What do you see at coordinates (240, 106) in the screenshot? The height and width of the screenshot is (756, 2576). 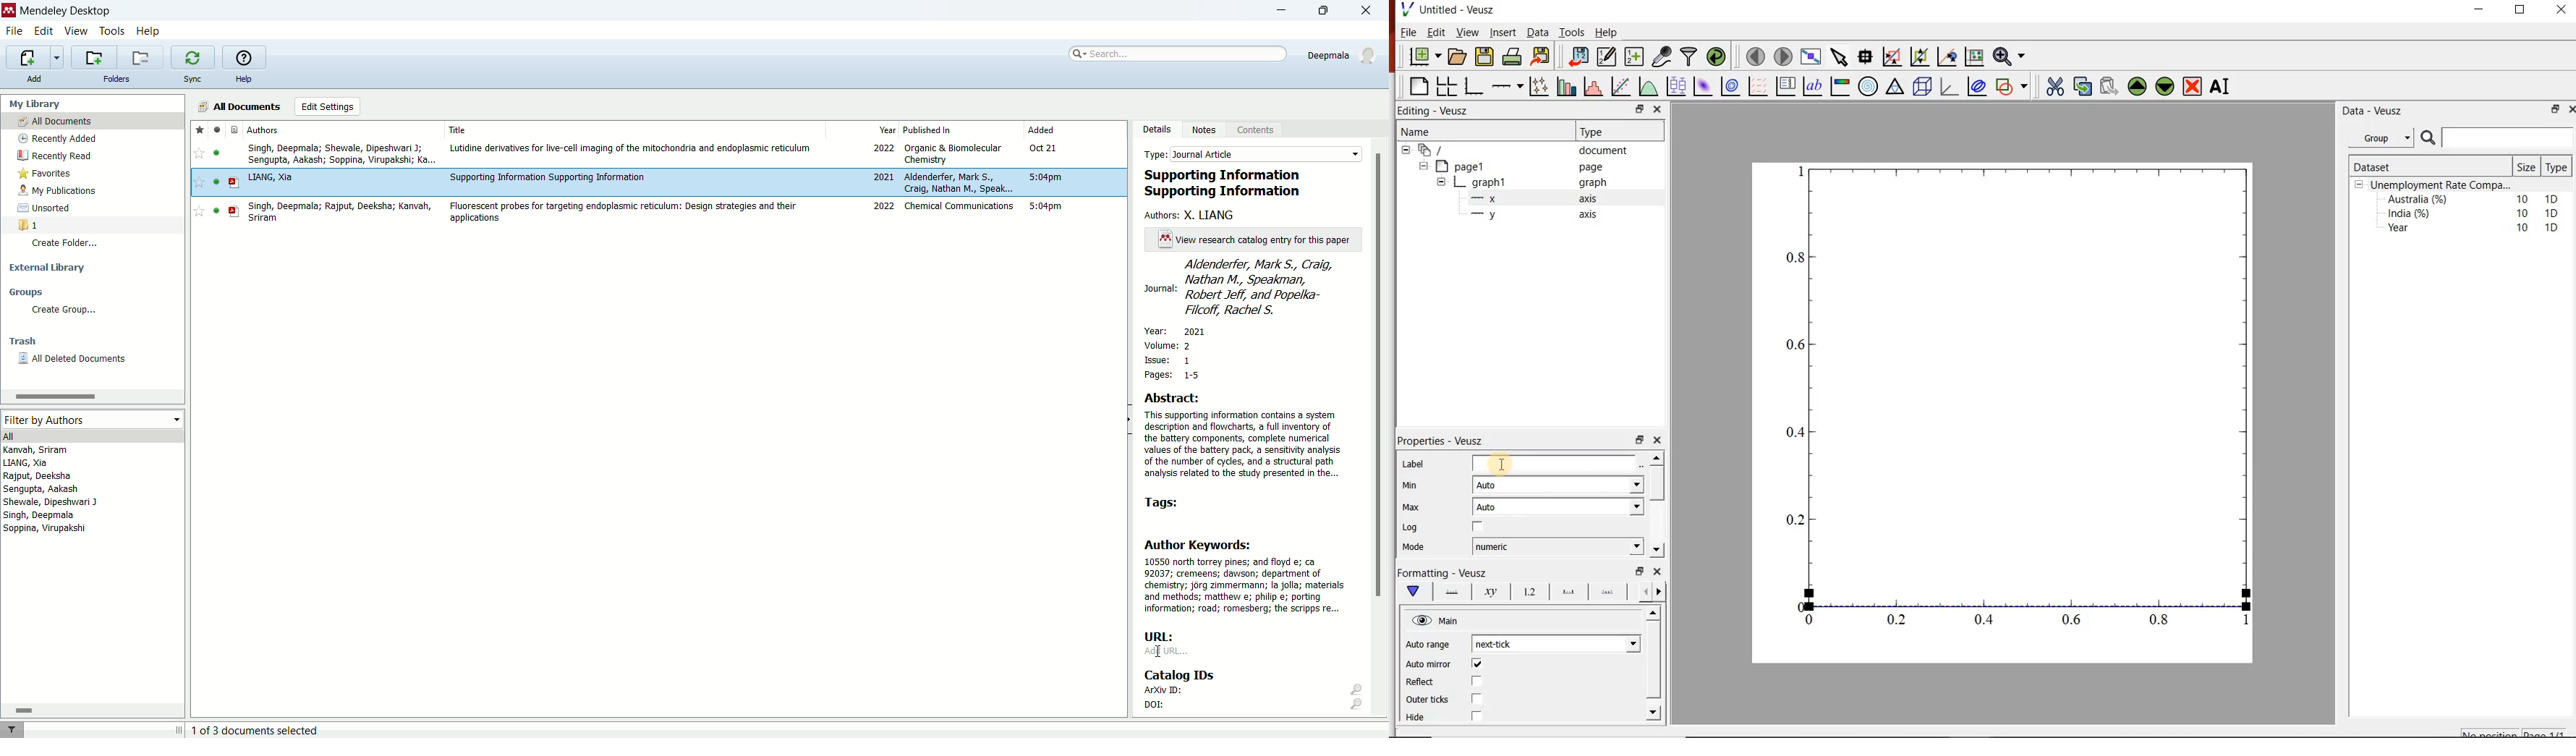 I see `all documents` at bounding box center [240, 106].